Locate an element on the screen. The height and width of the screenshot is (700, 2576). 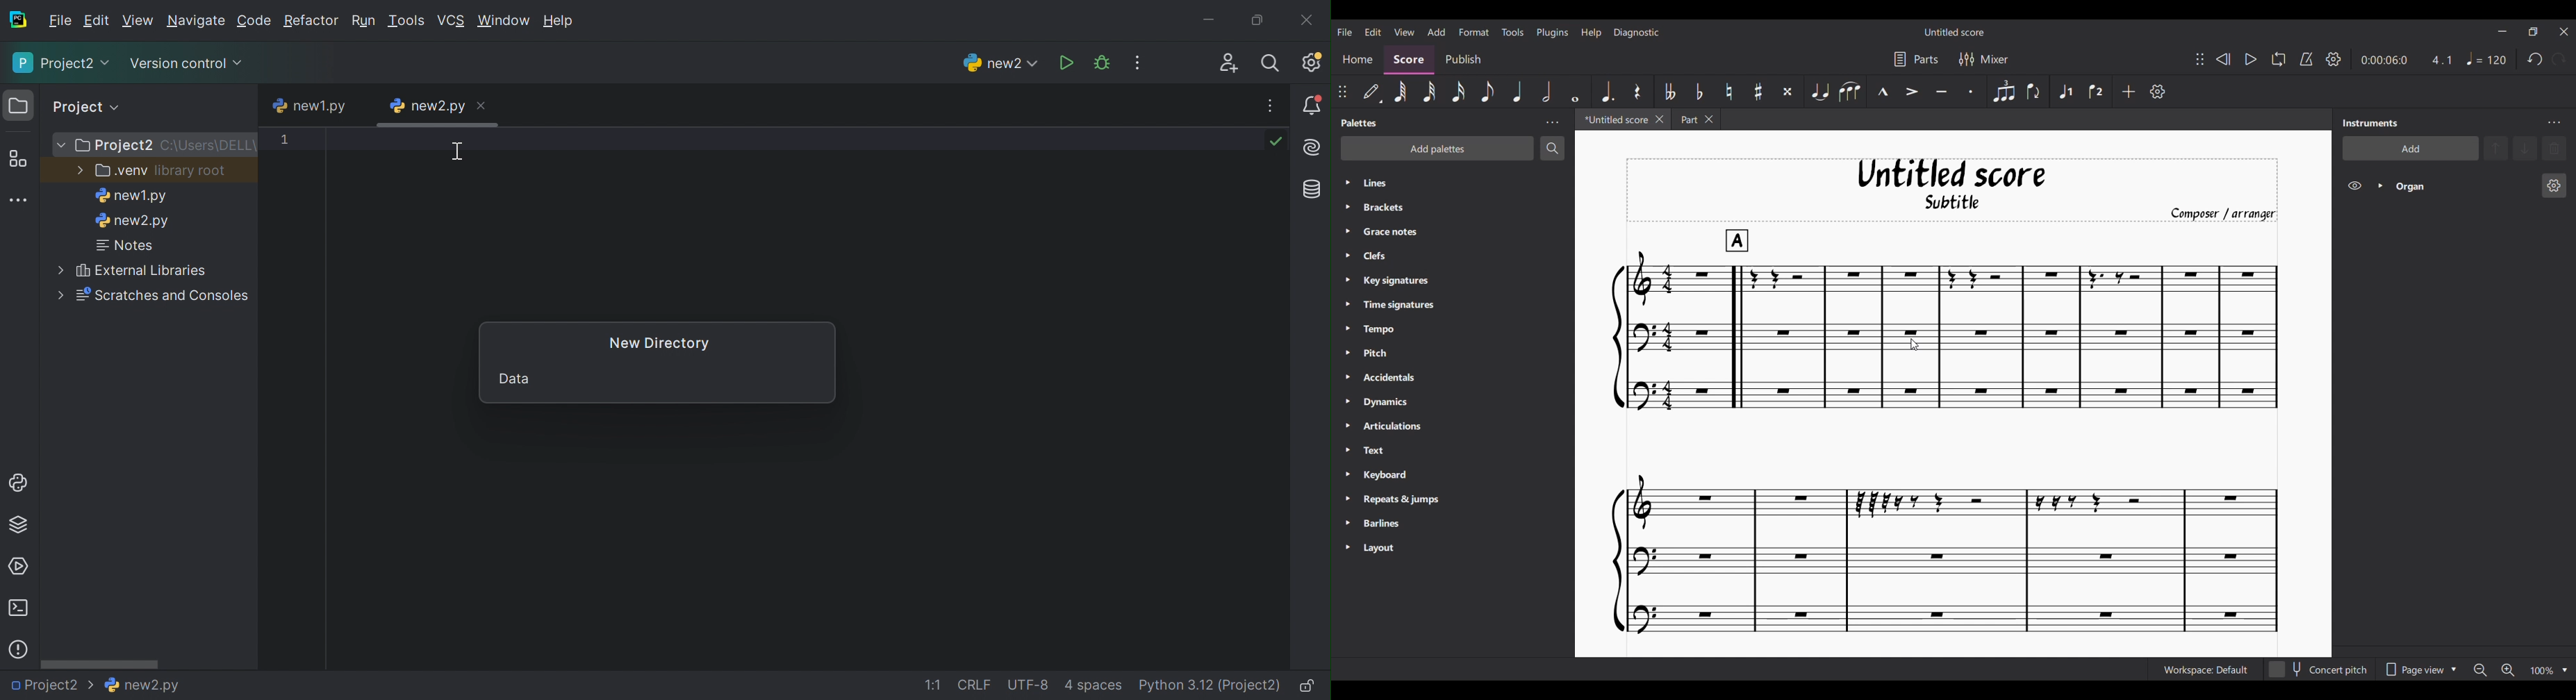
Half note is located at coordinates (1547, 91).